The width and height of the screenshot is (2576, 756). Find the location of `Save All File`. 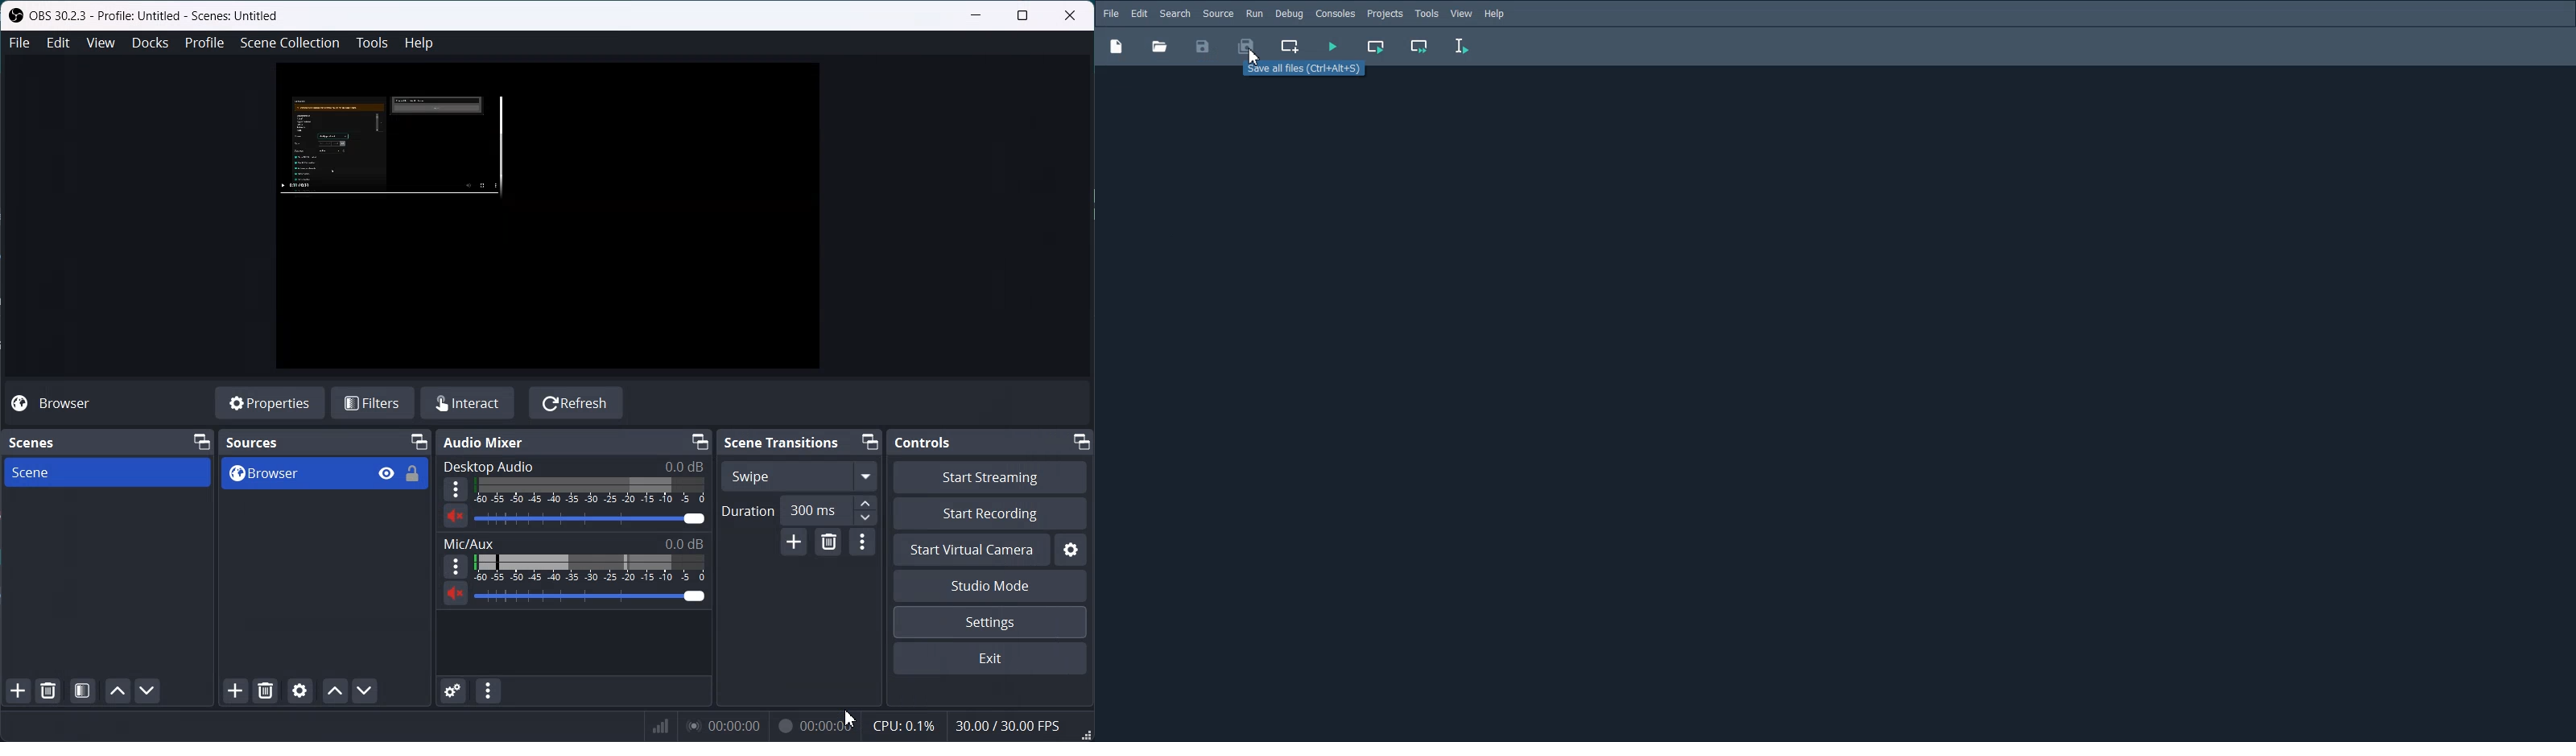

Save All File is located at coordinates (1244, 46).